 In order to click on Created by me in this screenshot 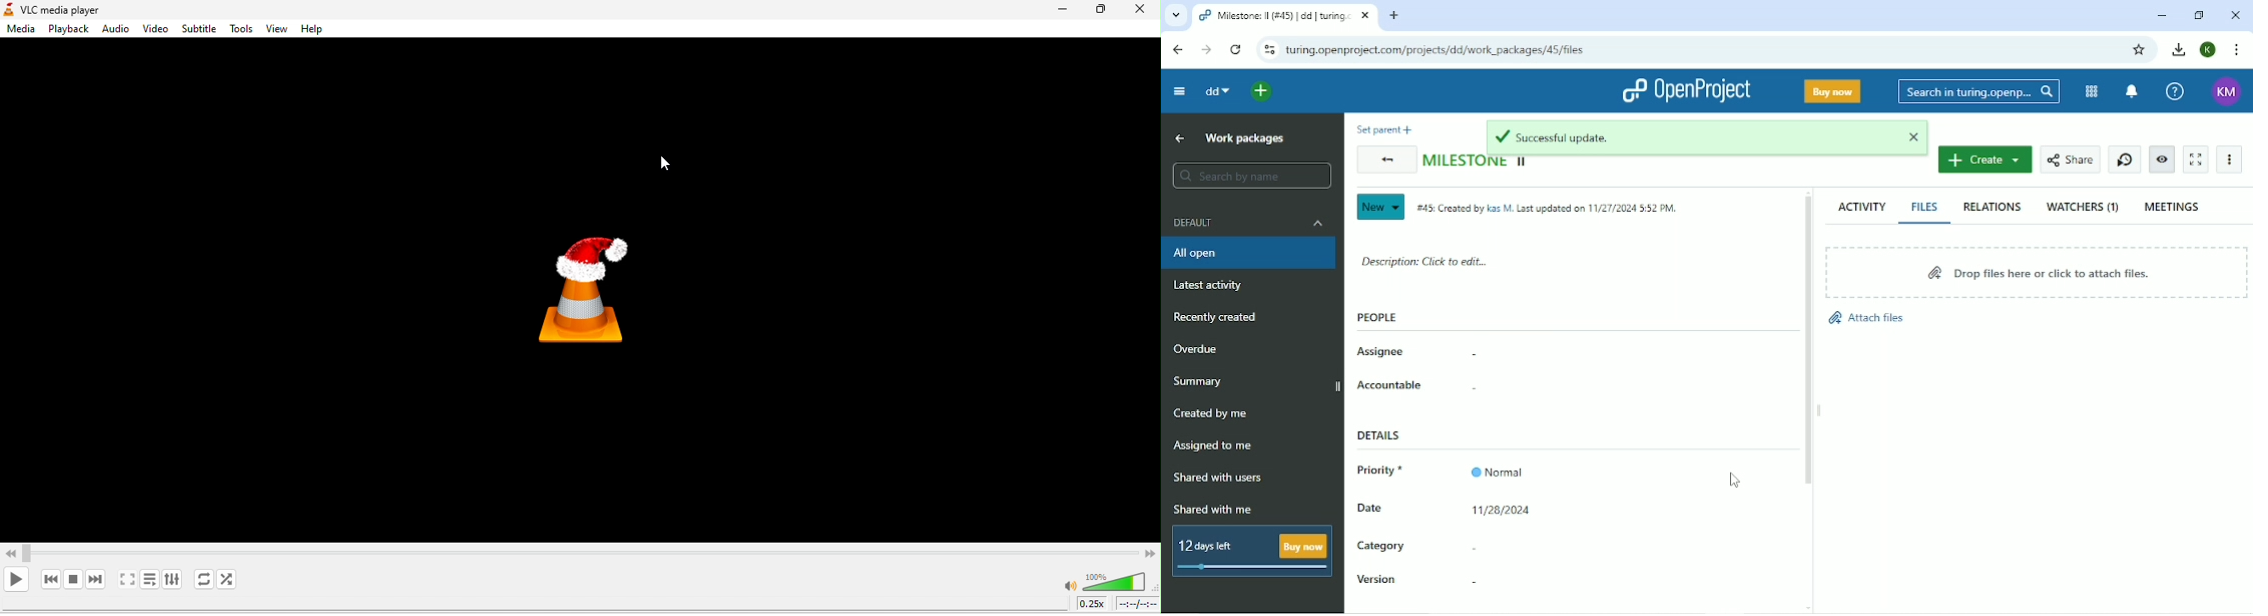, I will do `click(1212, 414)`.